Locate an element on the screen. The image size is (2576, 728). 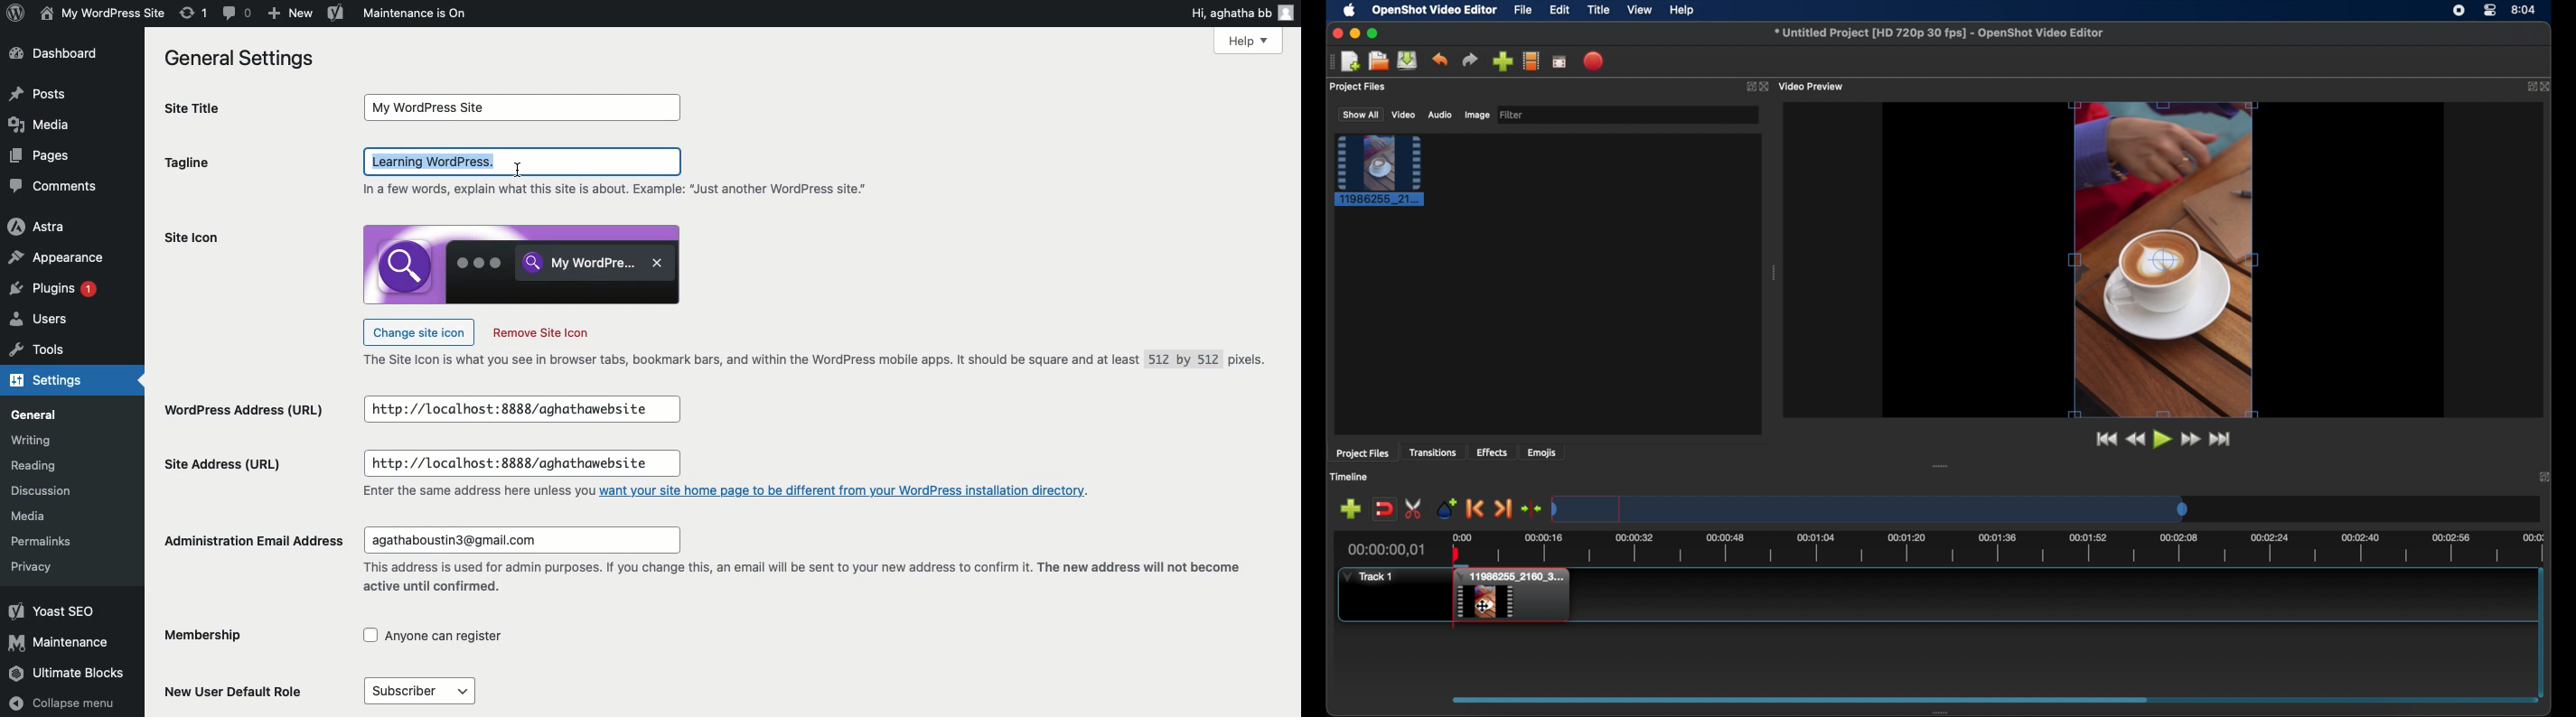
Users is located at coordinates (42, 321).